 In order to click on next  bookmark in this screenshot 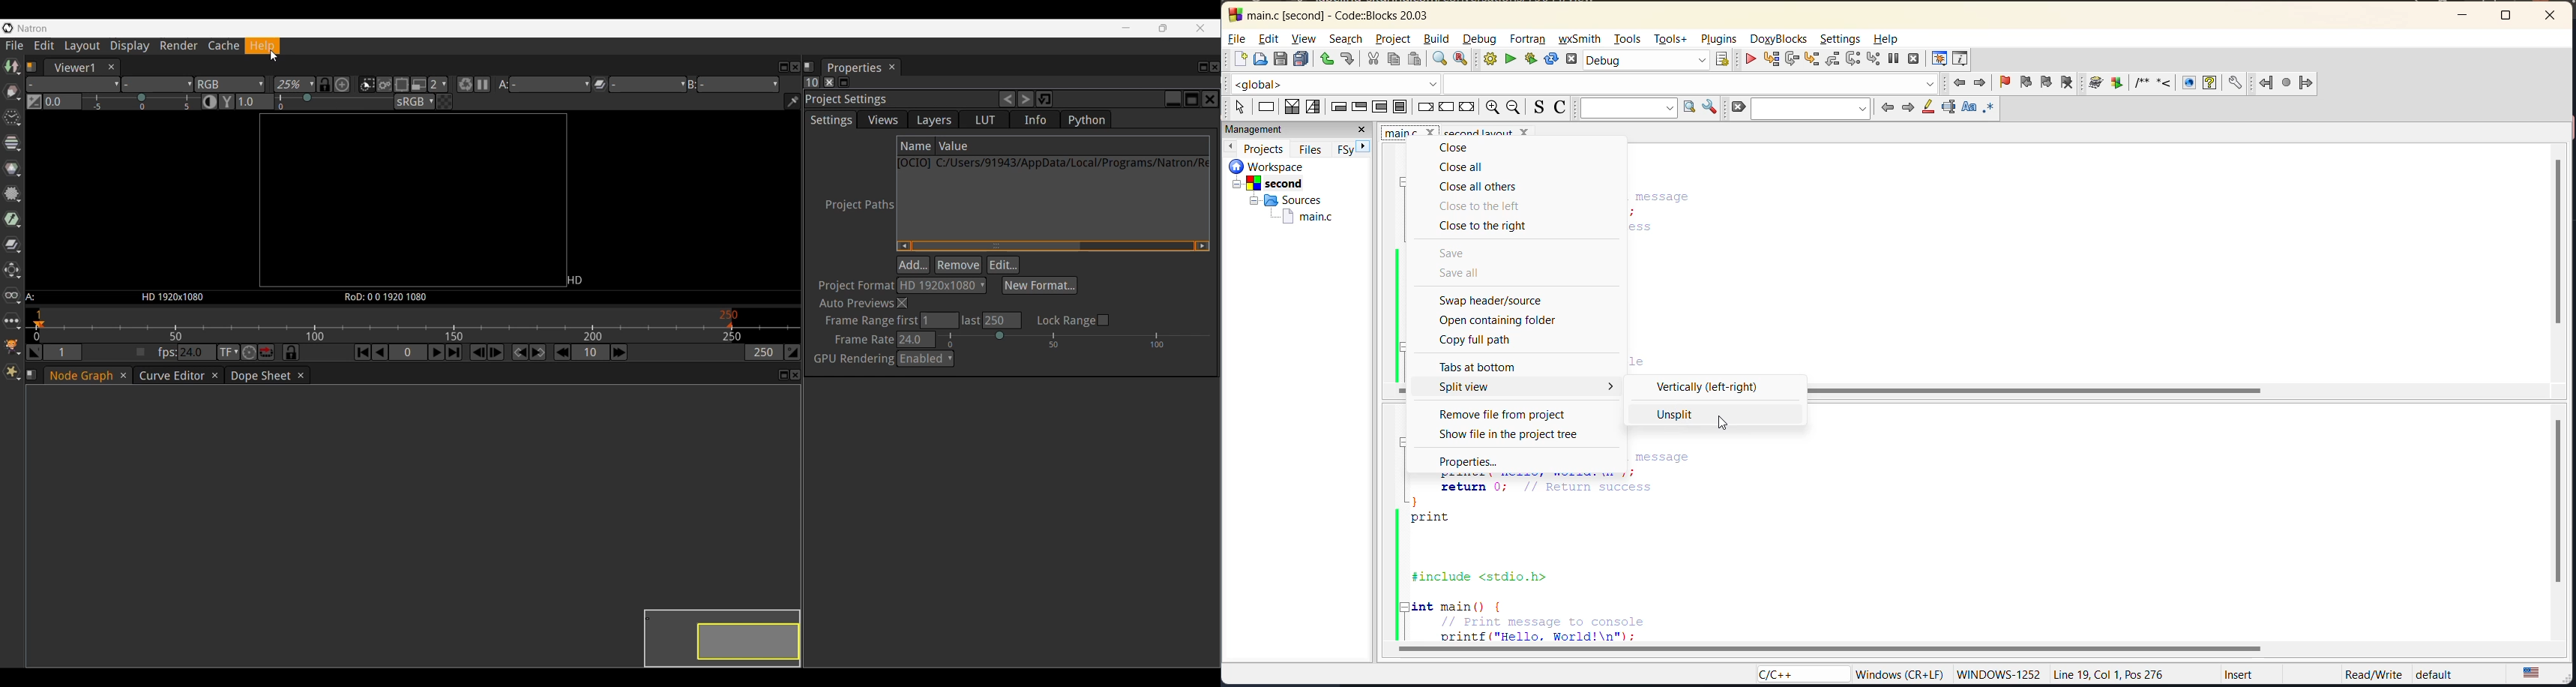, I will do `click(2046, 82)`.